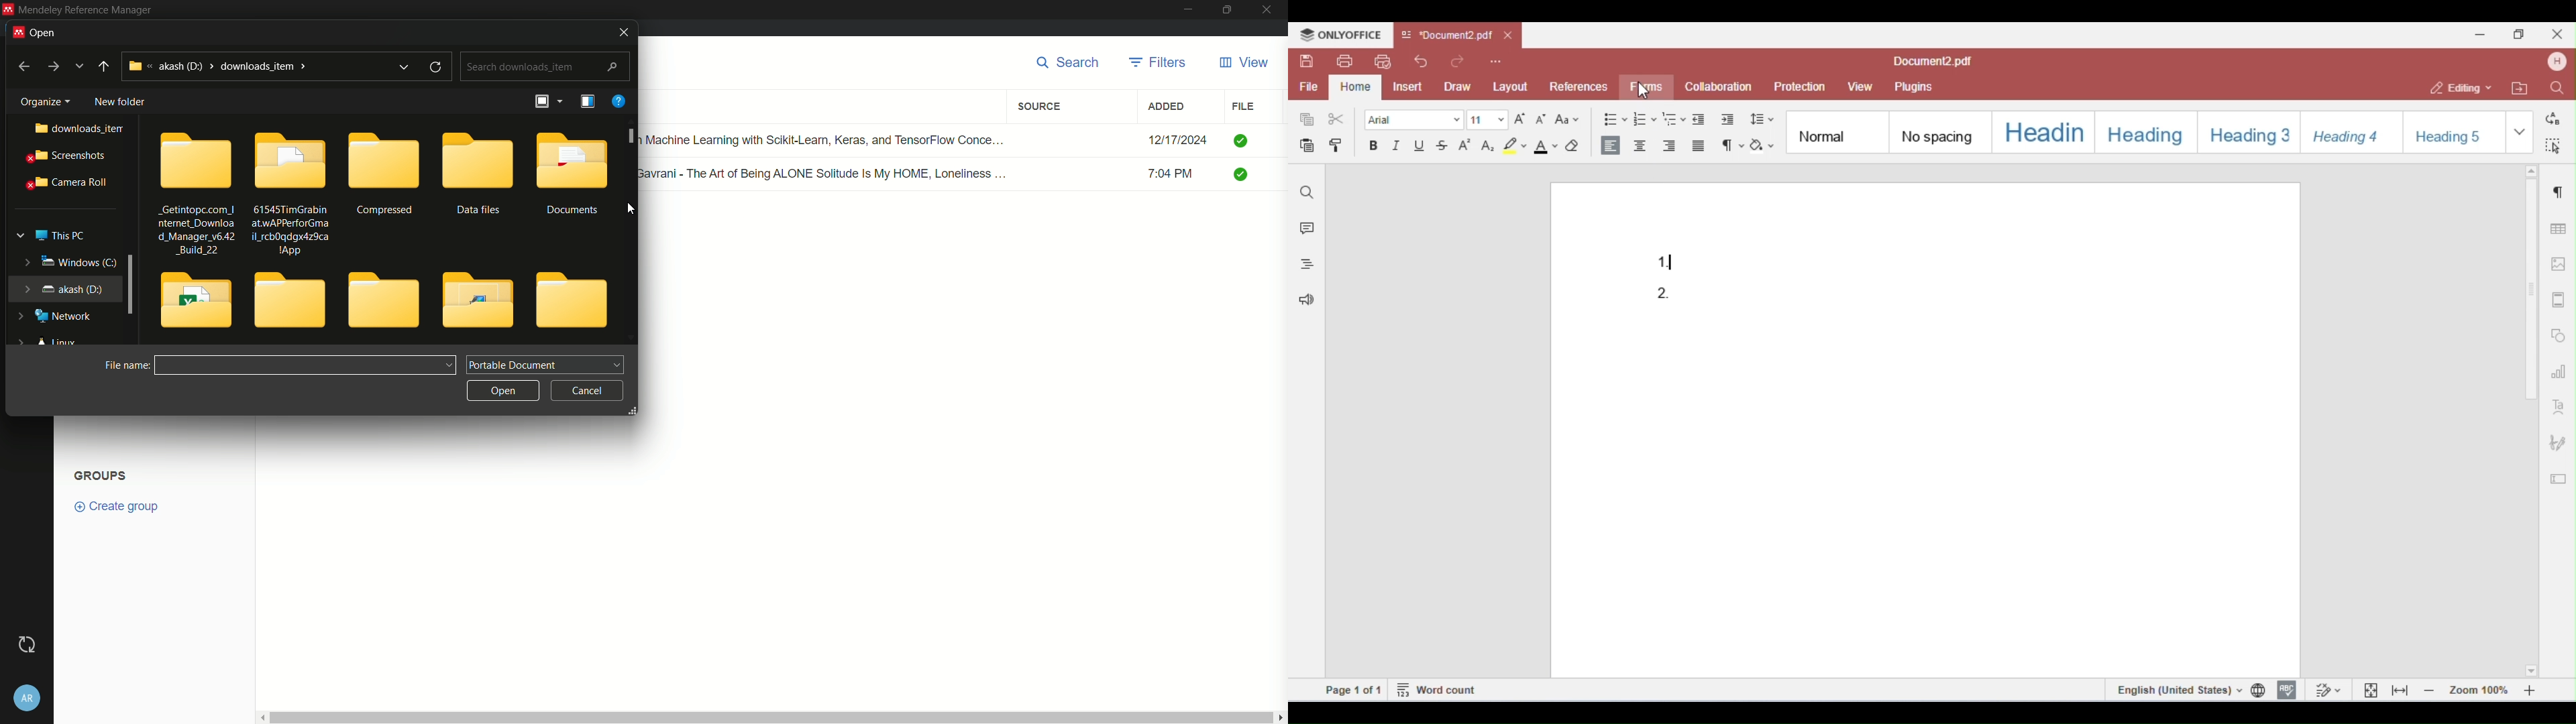 This screenshot has width=2576, height=728. What do you see at coordinates (1280, 717) in the screenshot?
I see `scroll right` at bounding box center [1280, 717].